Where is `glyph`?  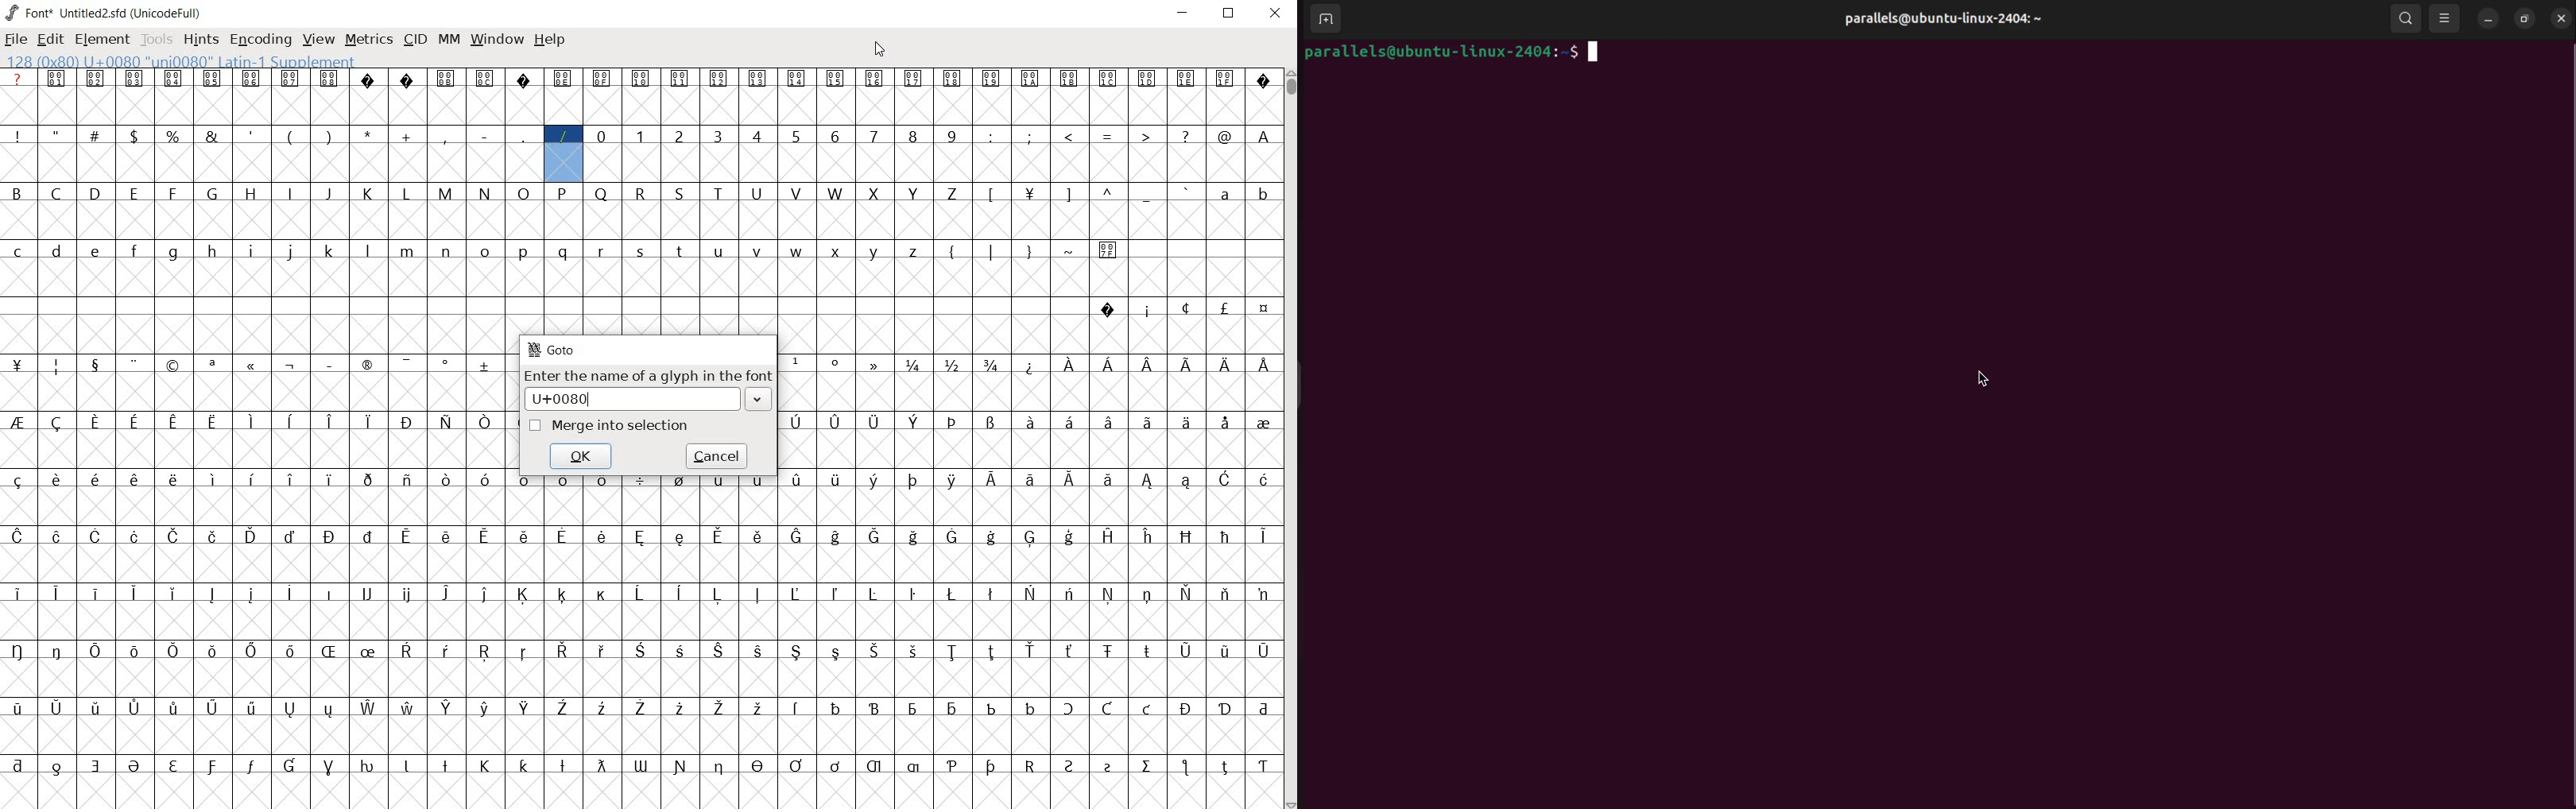
glyph is located at coordinates (680, 767).